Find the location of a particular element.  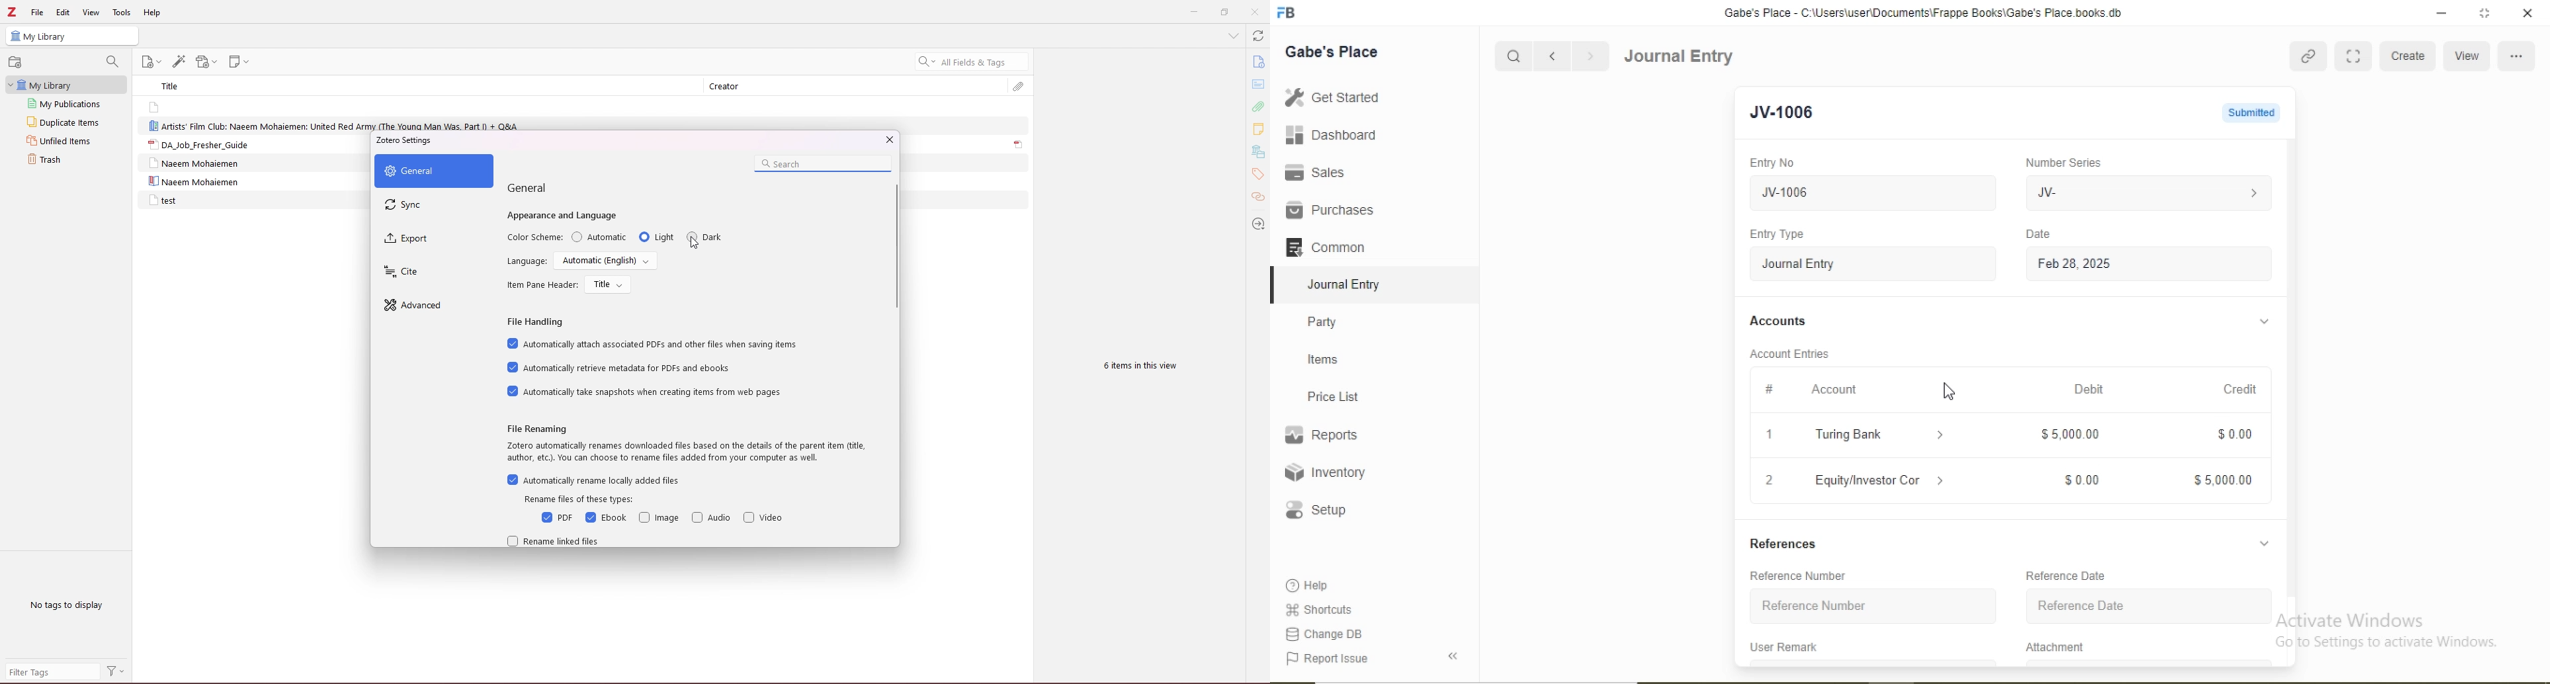

Date is located at coordinates (2037, 233).